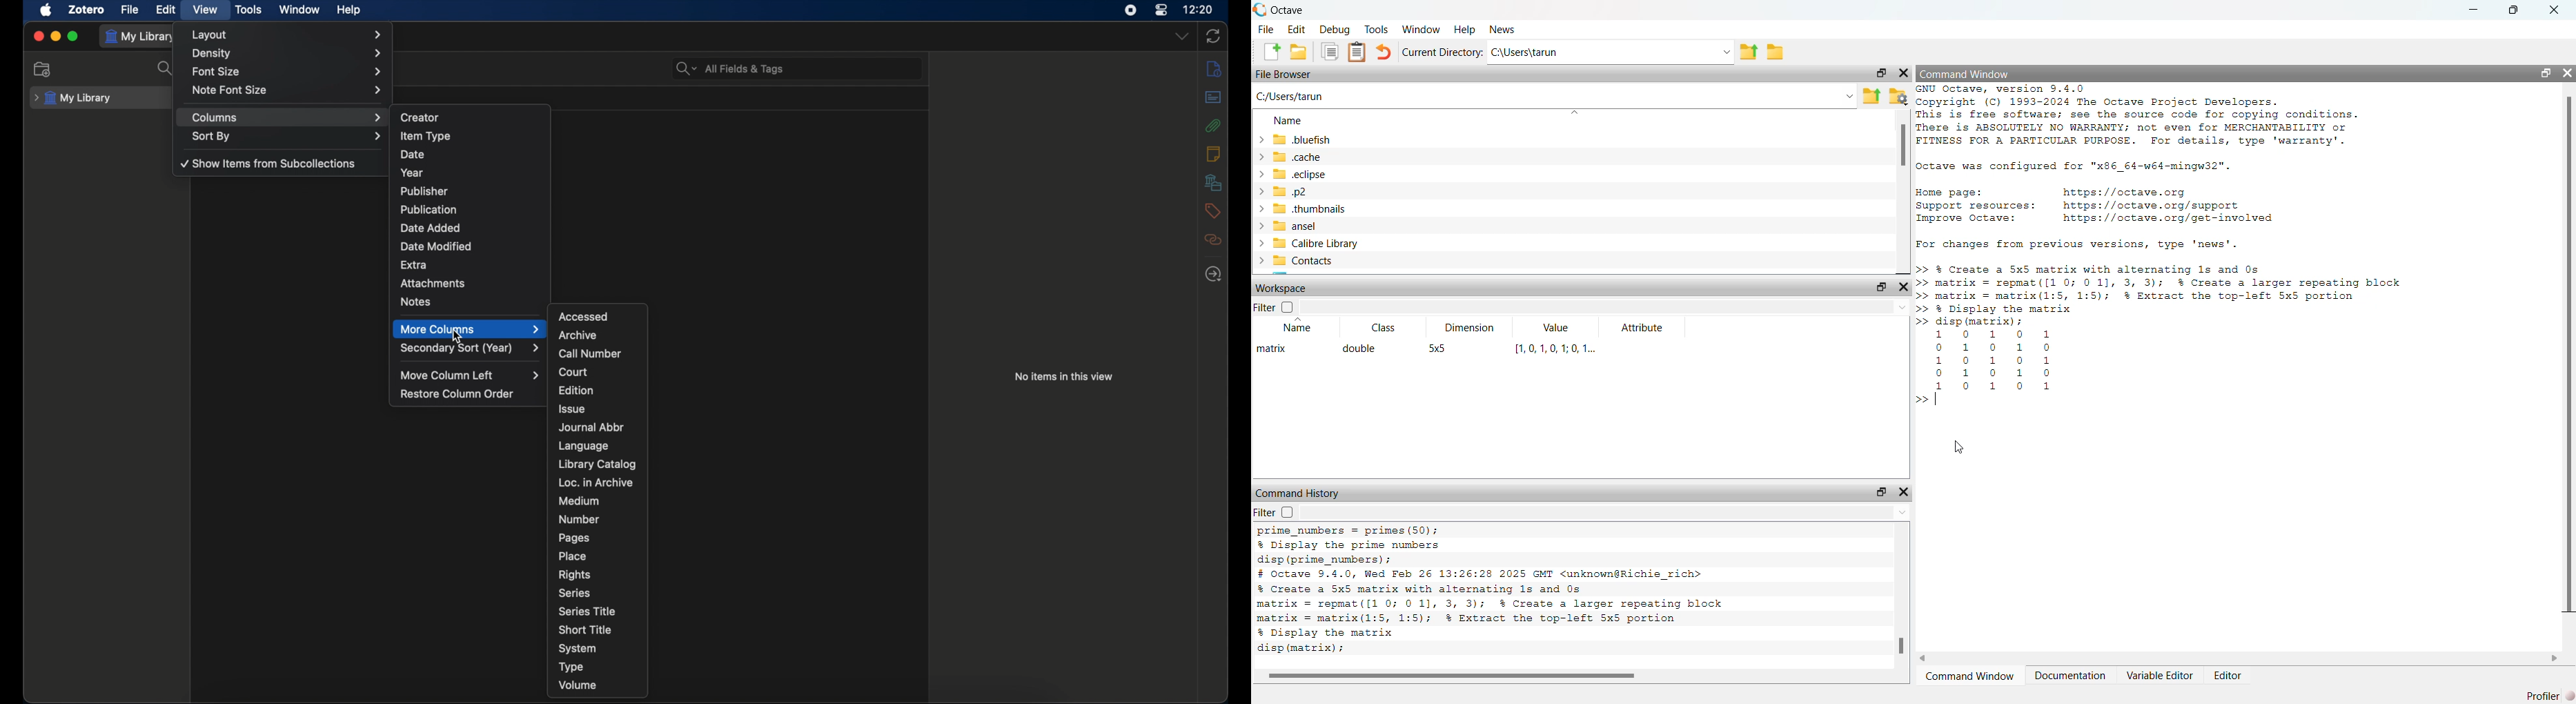 The image size is (2576, 728). I want to click on sort by, so click(287, 136).